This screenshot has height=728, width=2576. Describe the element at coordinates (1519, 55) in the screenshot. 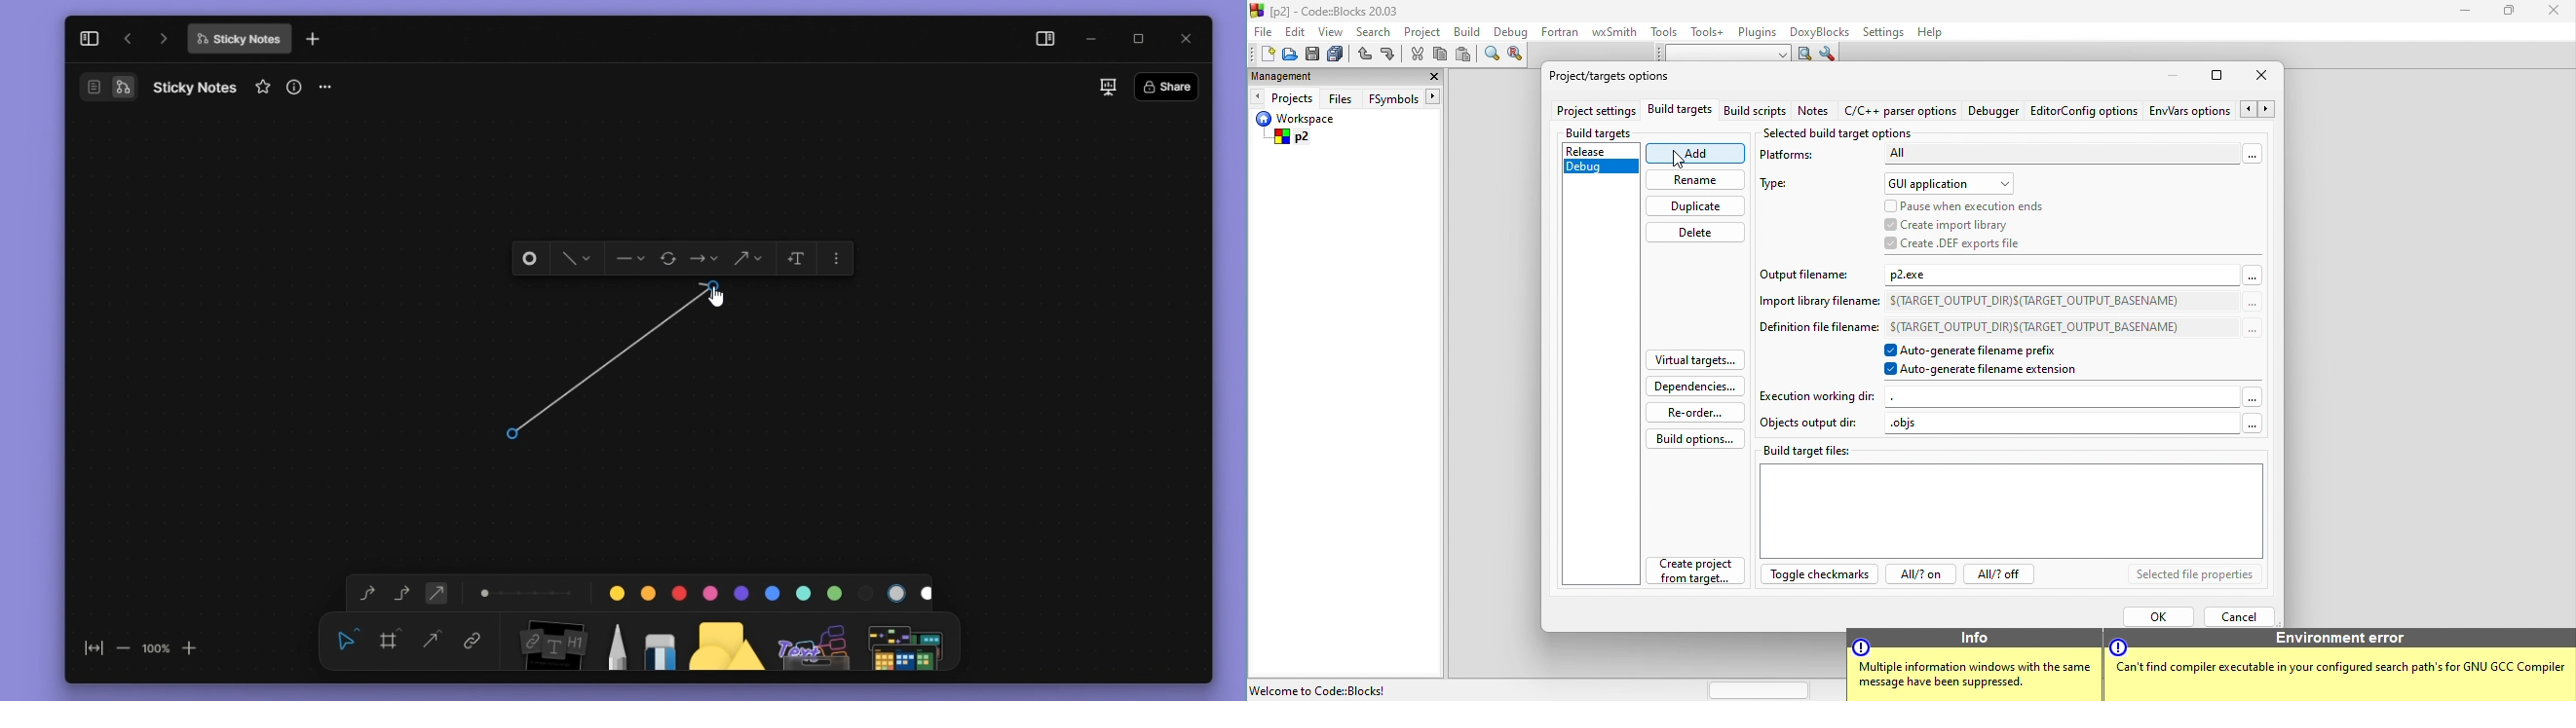

I see `replace` at that location.